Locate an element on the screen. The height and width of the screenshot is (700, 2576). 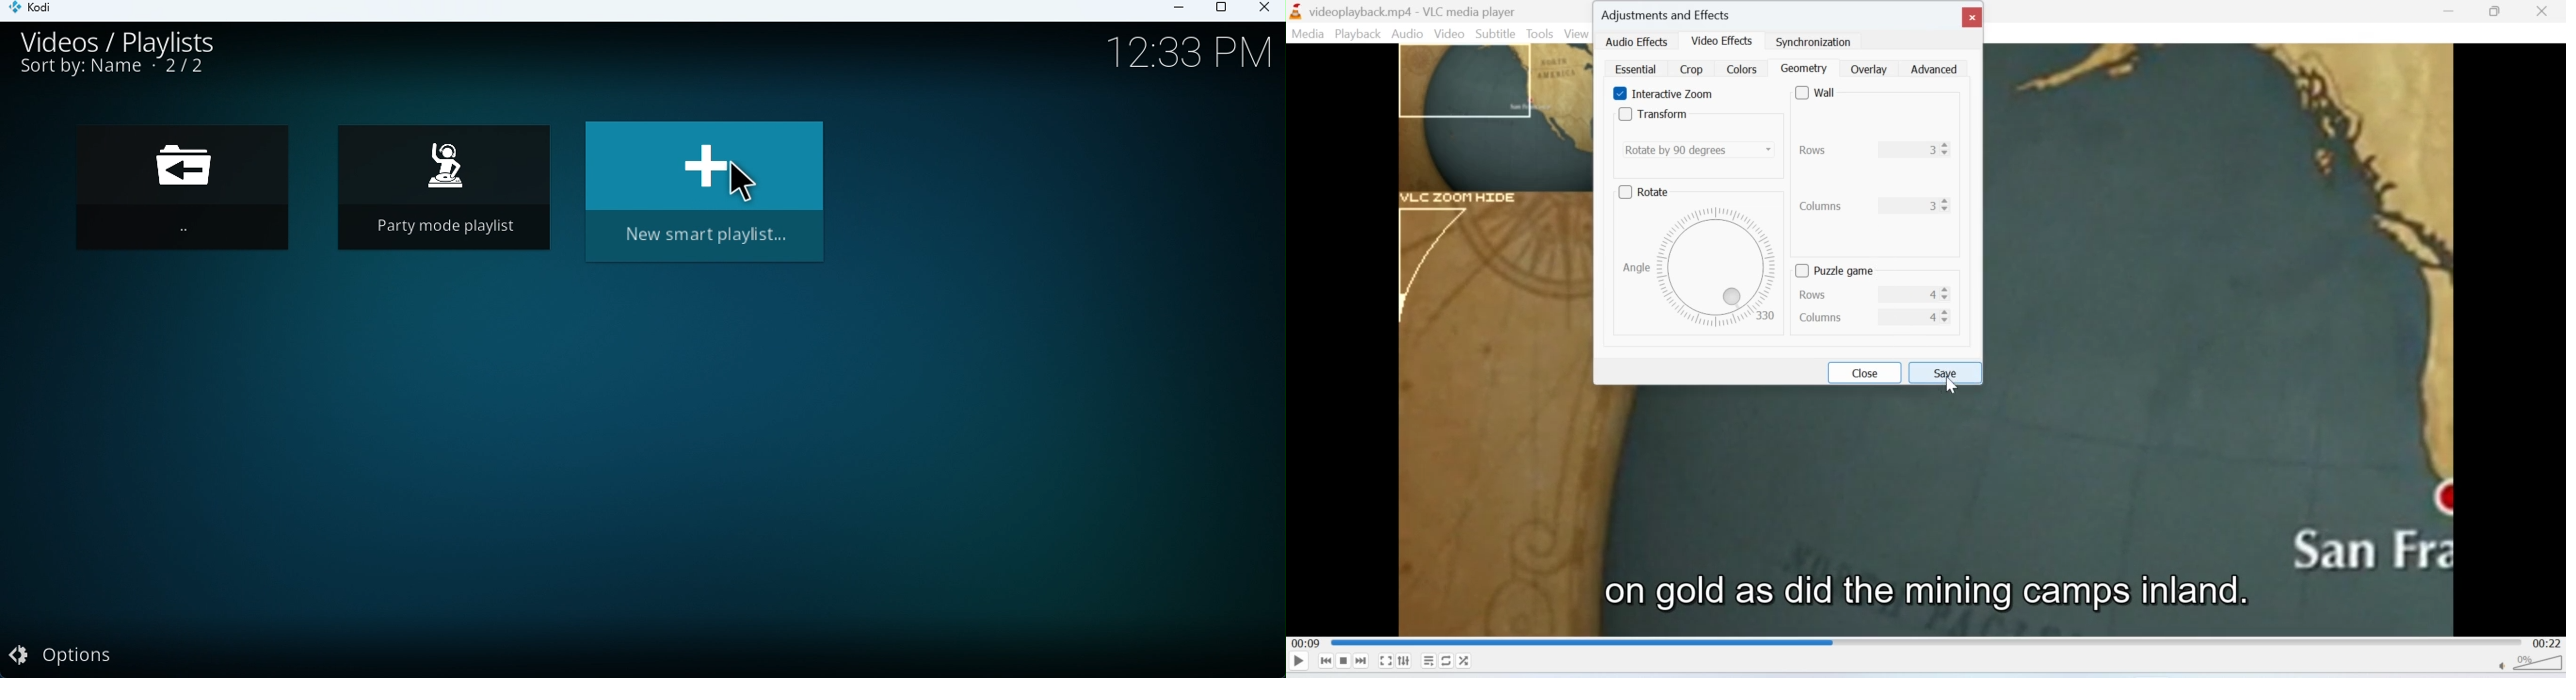
00:22 is located at coordinates (2549, 643).